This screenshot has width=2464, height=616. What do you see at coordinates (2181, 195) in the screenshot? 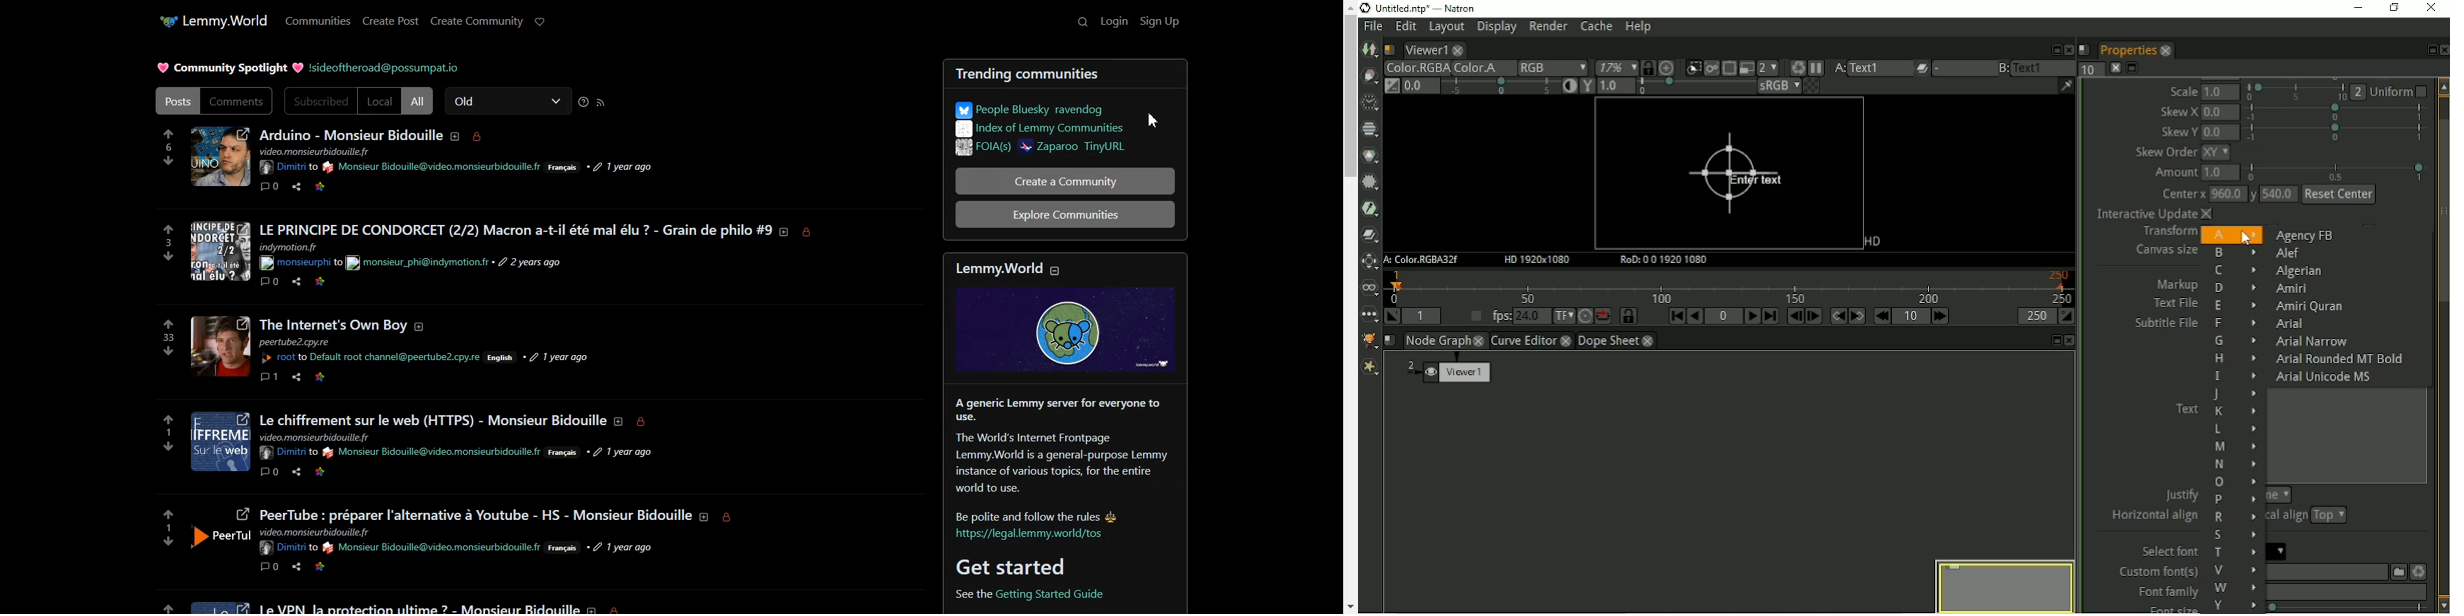
I see `Center` at bounding box center [2181, 195].